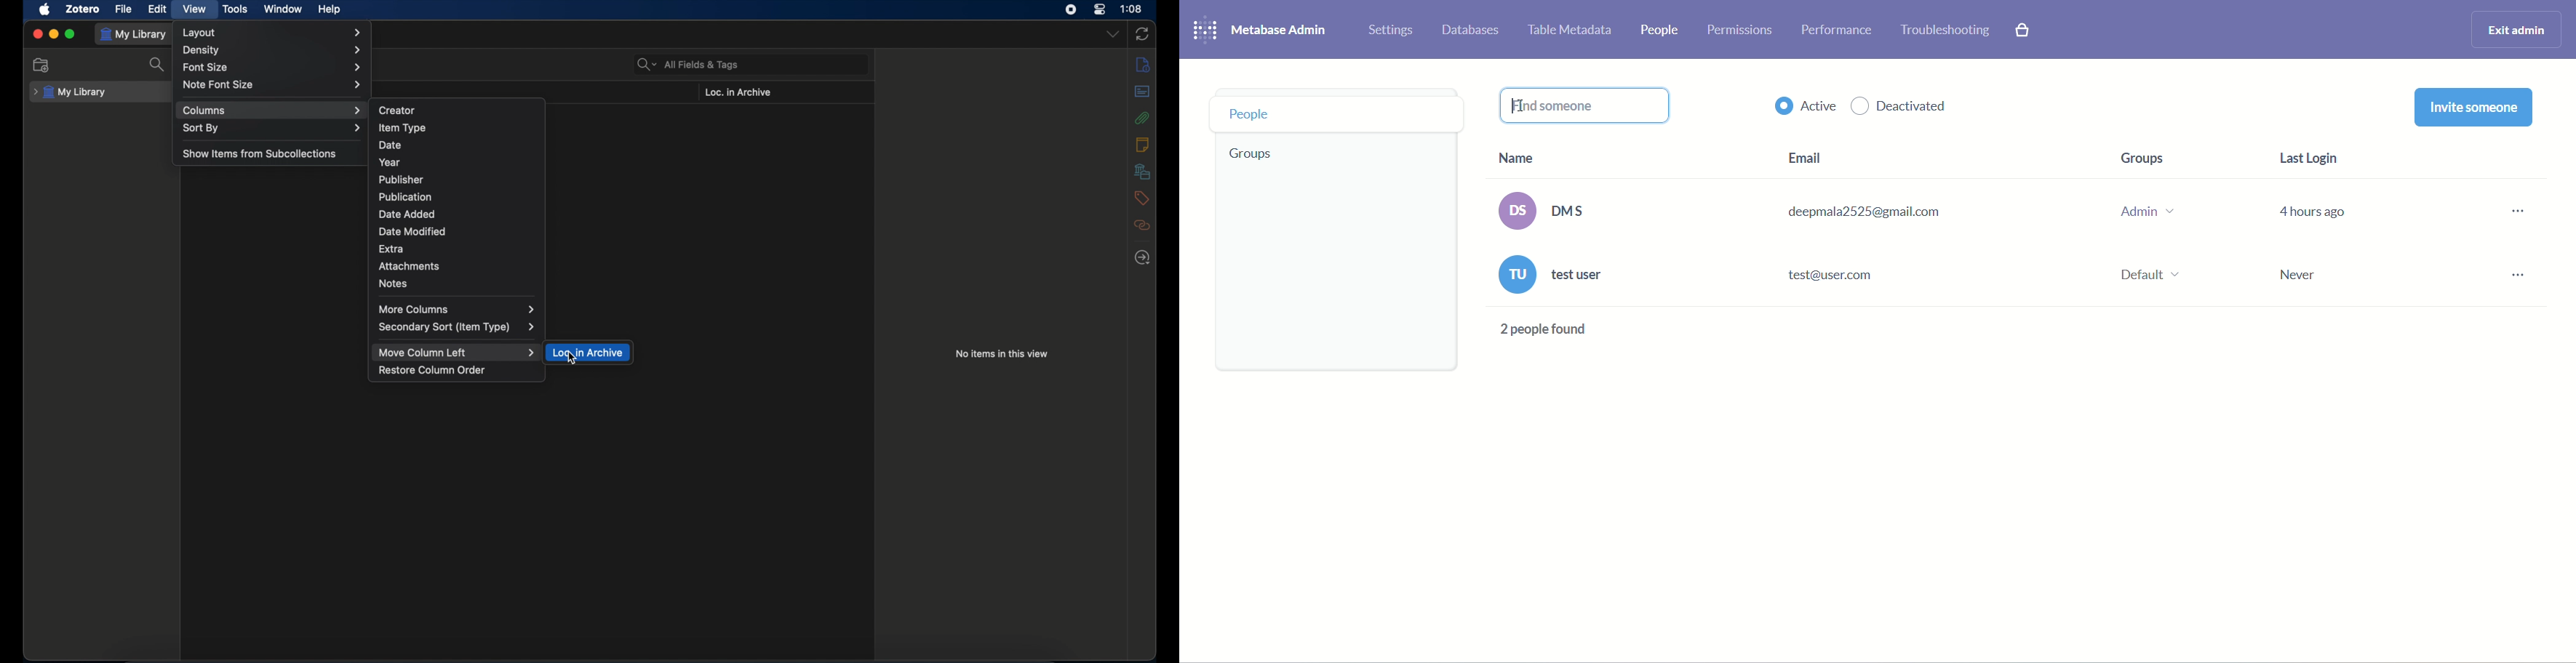  Describe the element at coordinates (45, 10) in the screenshot. I see `apple` at that location.